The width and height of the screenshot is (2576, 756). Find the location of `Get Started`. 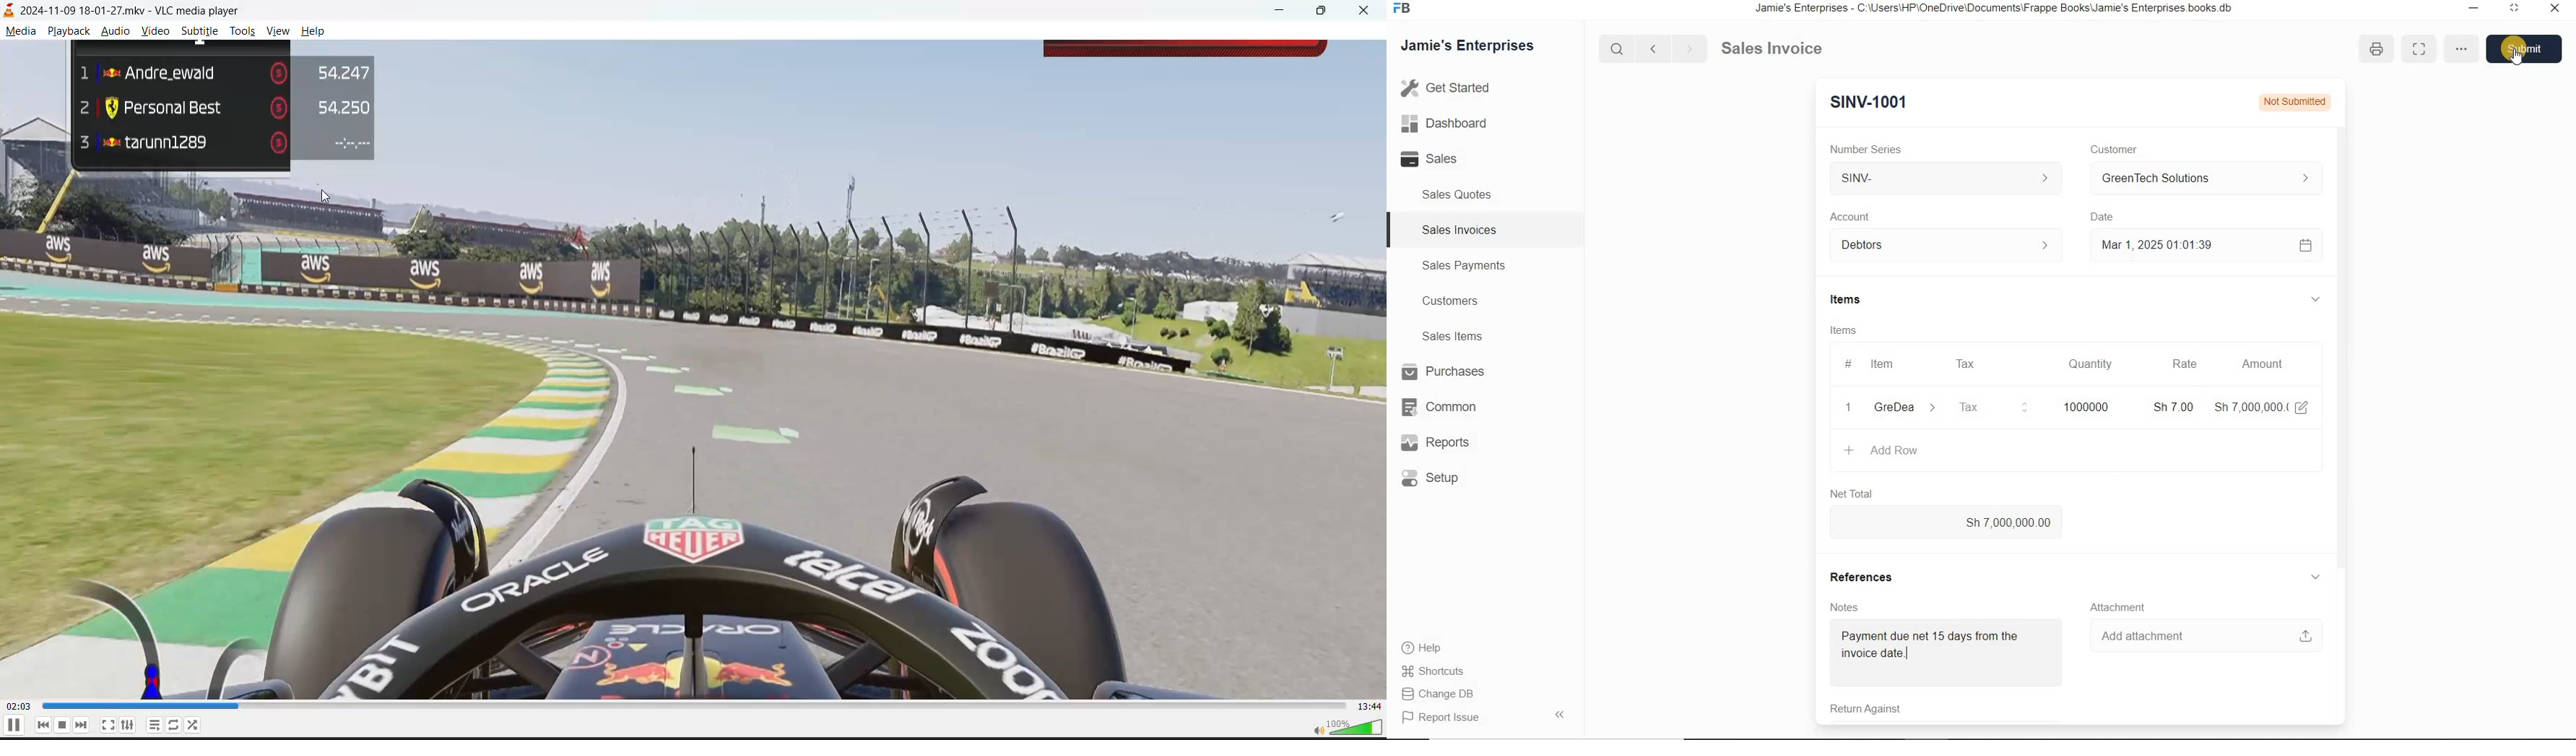

Get Started is located at coordinates (1446, 89).